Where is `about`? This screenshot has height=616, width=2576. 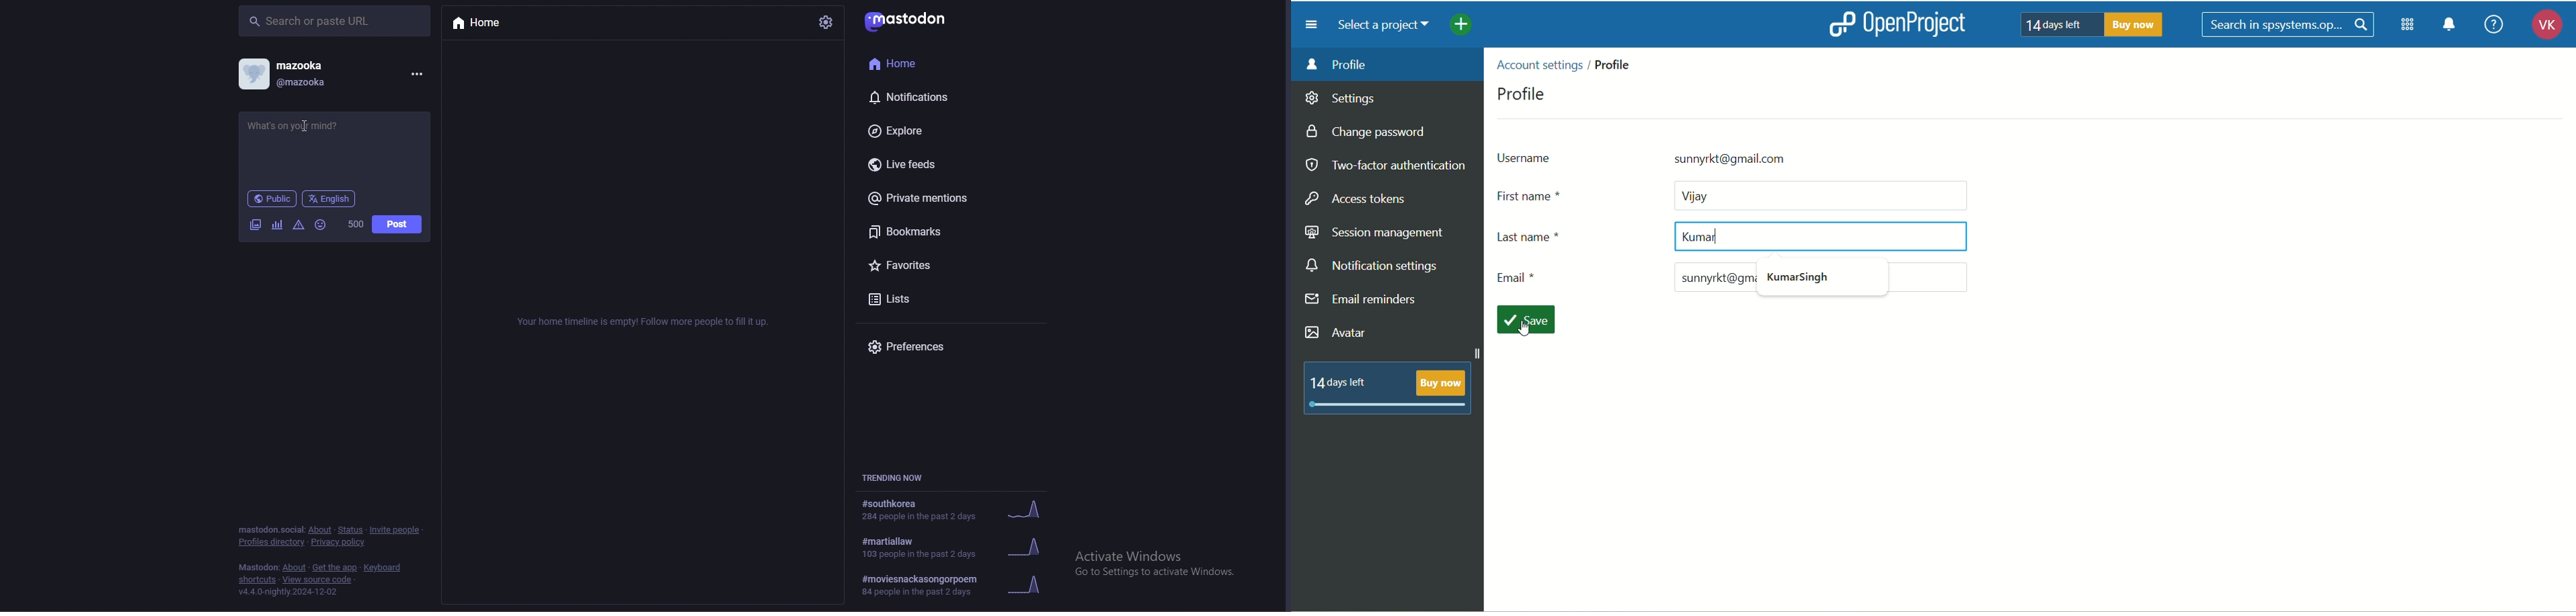
about is located at coordinates (294, 567).